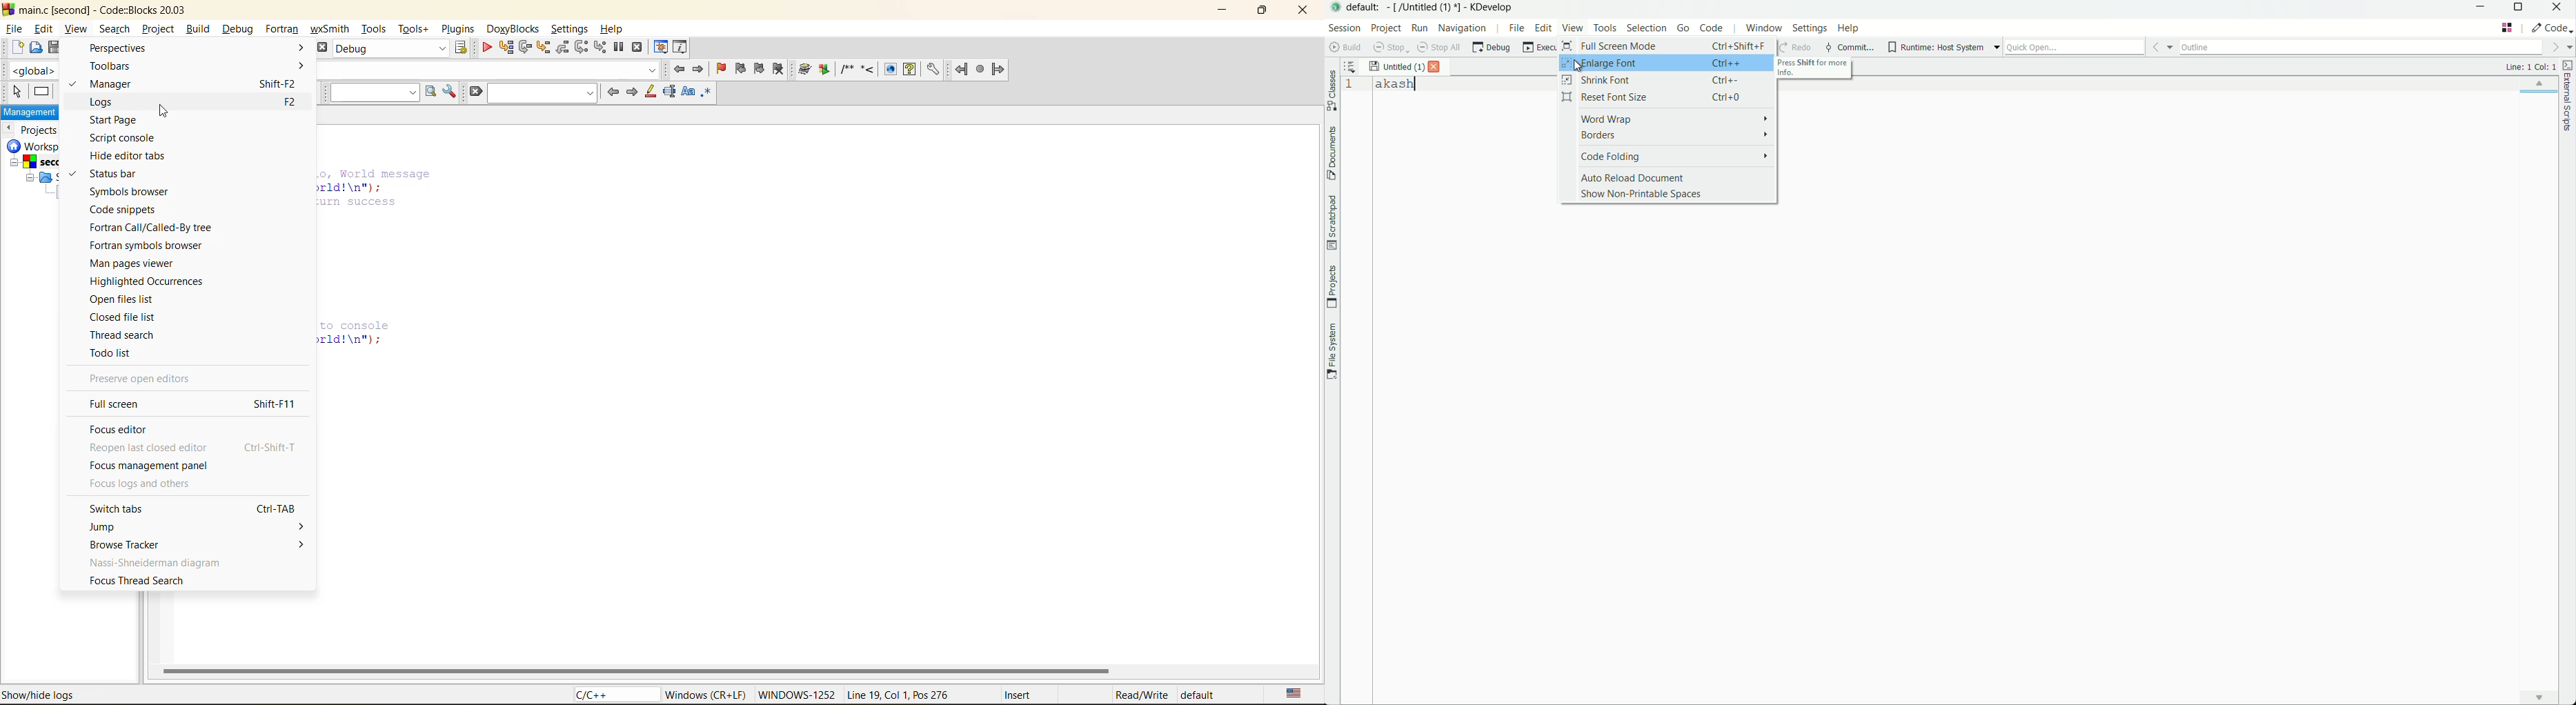  Describe the element at coordinates (721, 70) in the screenshot. I see `toggle bookmark` at that location.